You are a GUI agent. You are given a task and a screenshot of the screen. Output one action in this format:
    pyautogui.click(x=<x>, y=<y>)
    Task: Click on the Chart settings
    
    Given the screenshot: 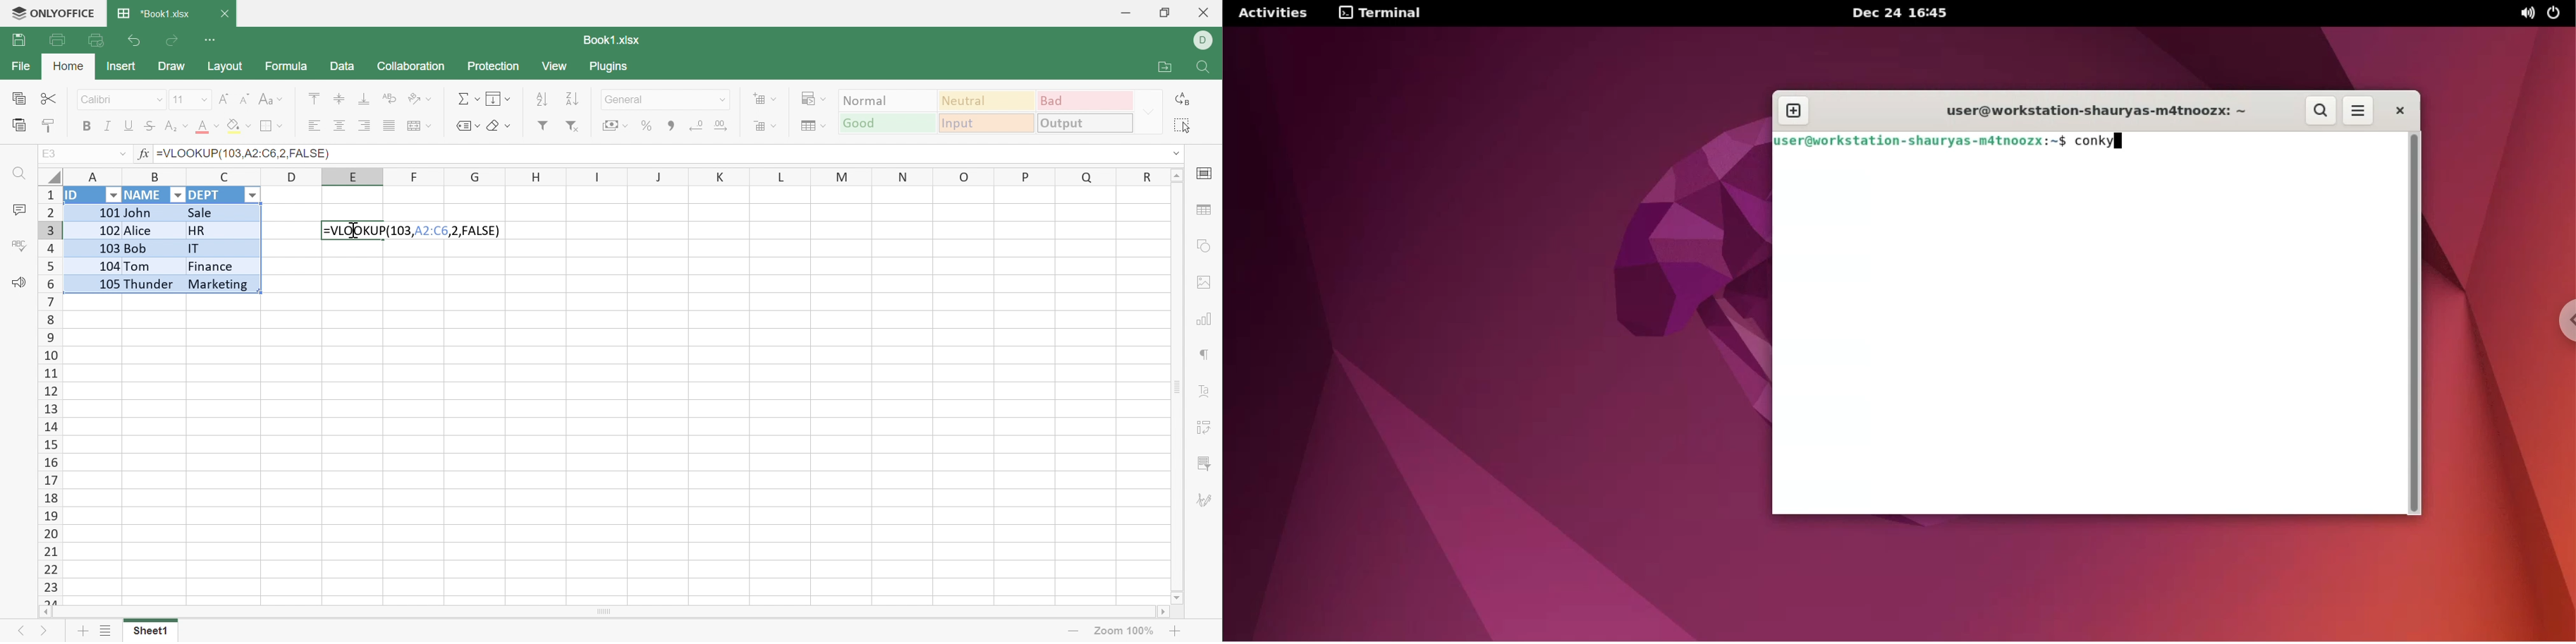 What is the action you would take?
    pyautogui.click(x=1201, y=320)
    